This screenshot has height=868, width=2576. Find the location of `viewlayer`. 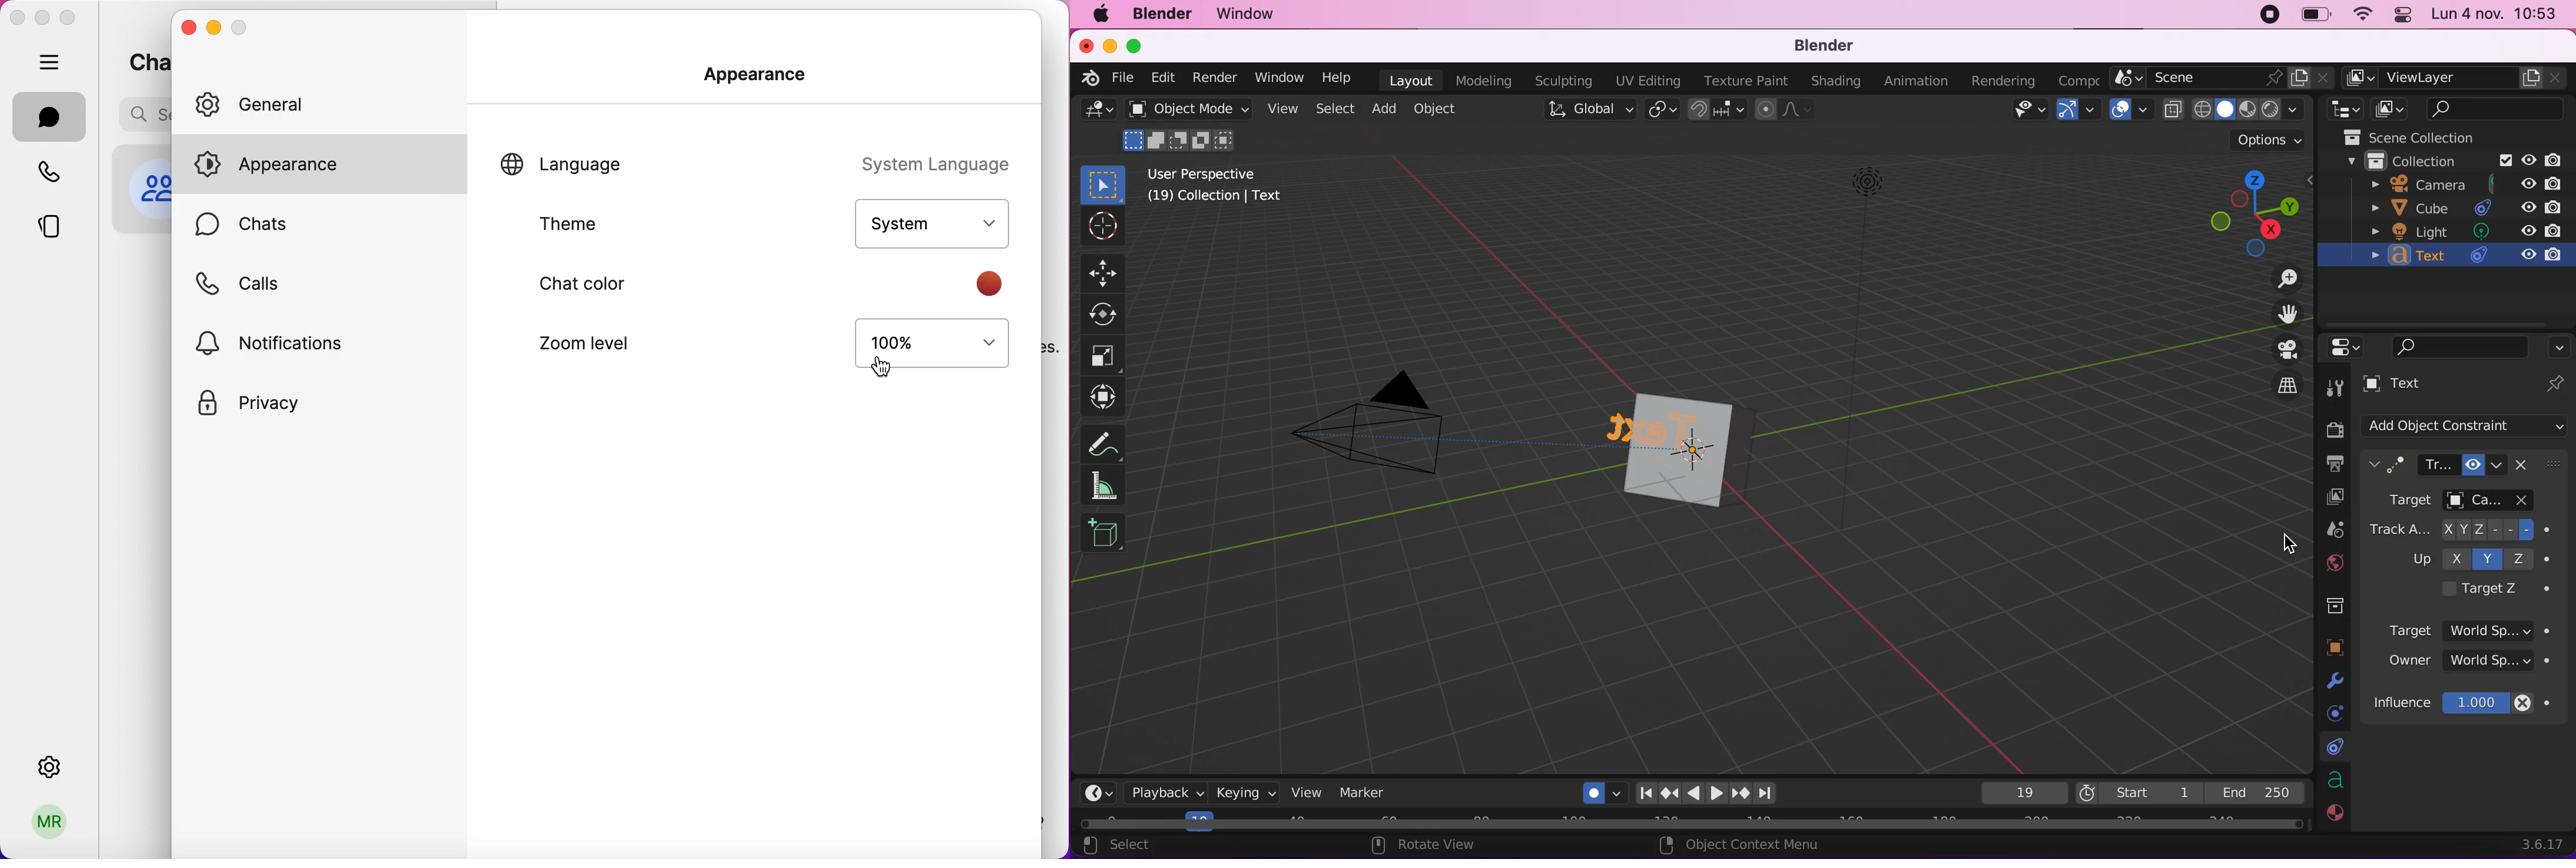

viewlayer is located at coordinates (2326, 498).